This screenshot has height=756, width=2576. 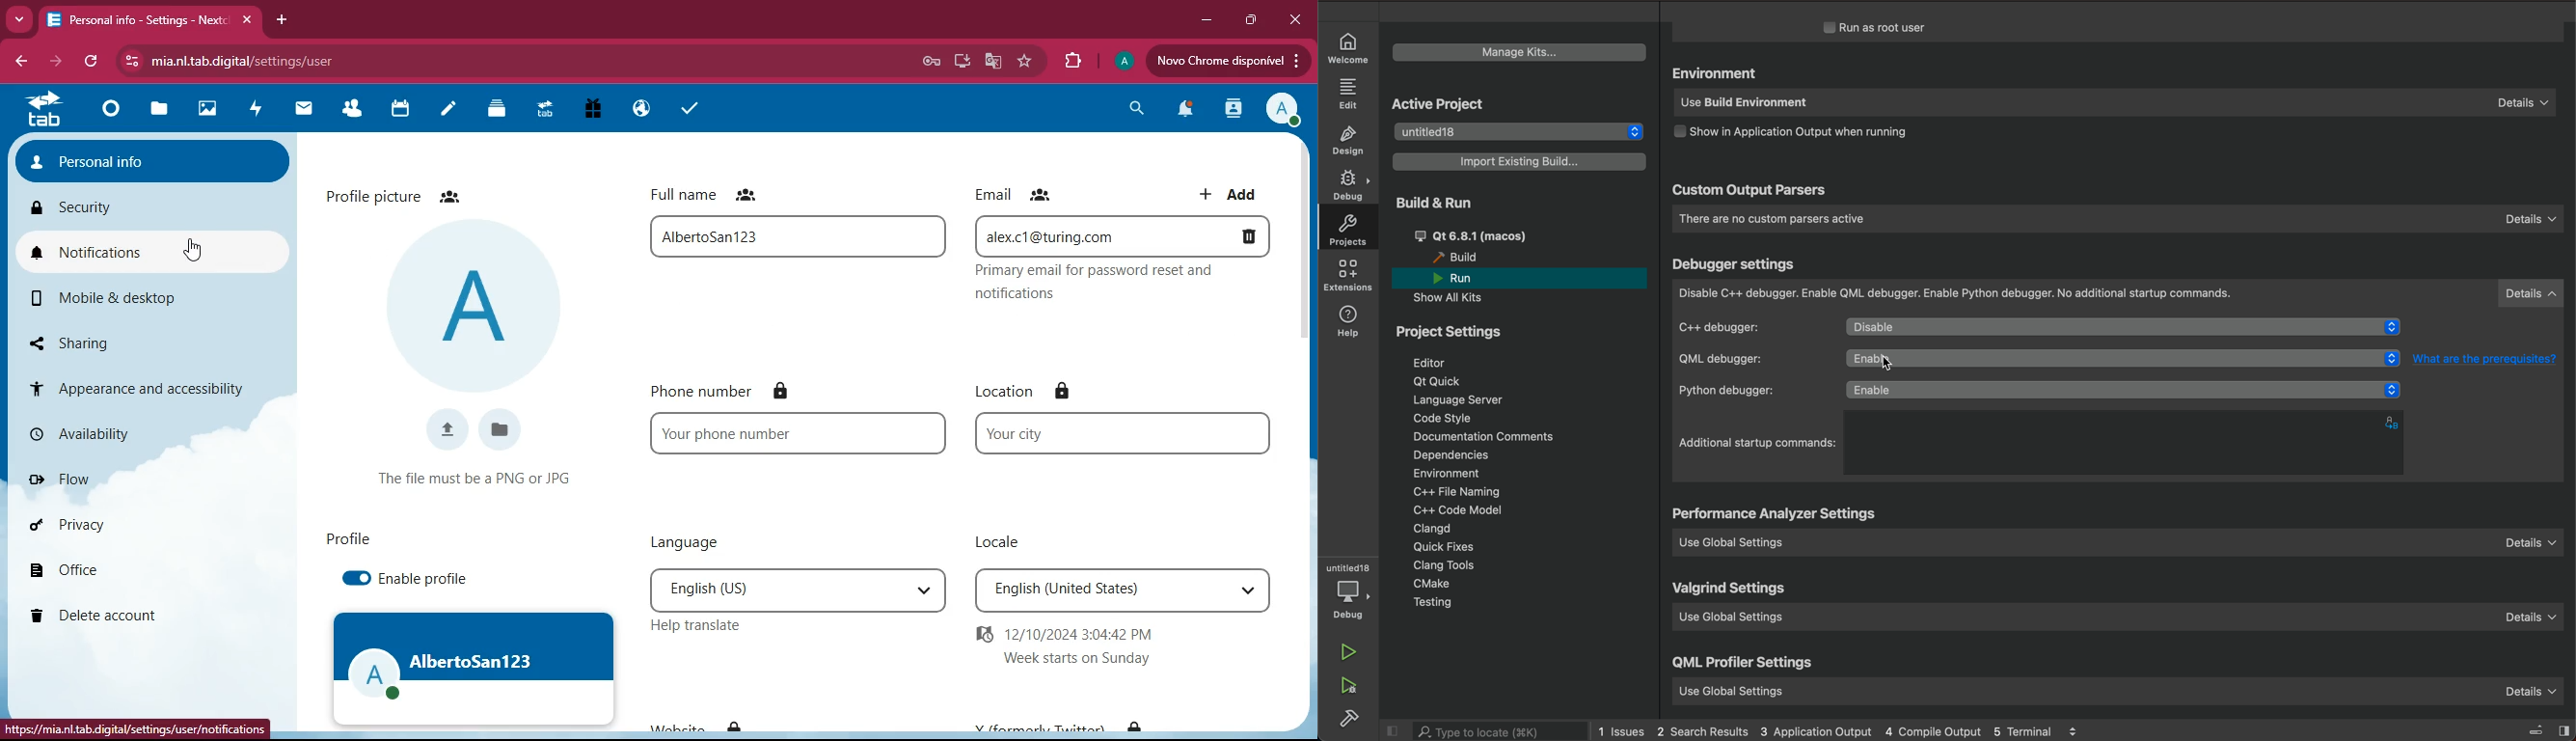 What do you see at coordinates (1456, 297) in the screenshot?
I see `show all` at bounding box center [1456, 297].